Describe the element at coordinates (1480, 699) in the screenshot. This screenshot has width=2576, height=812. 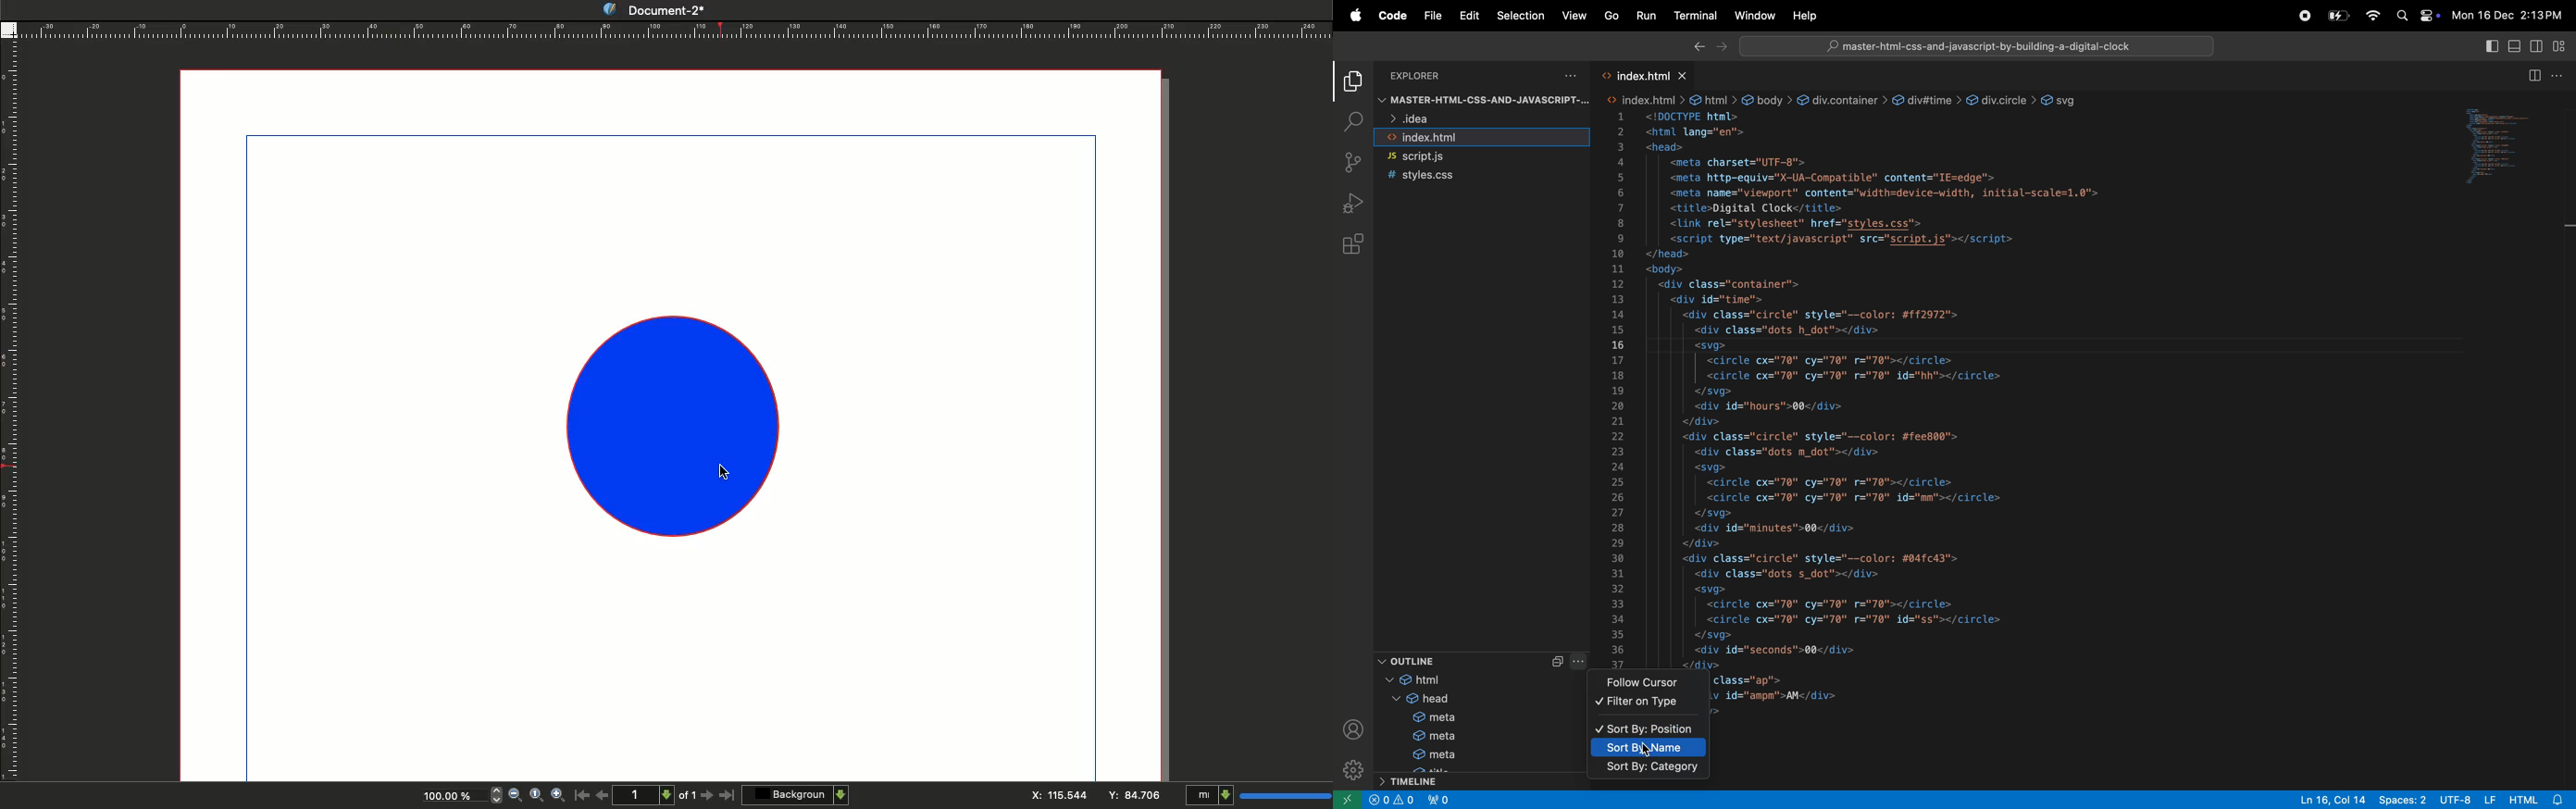
I see `head` at that location.